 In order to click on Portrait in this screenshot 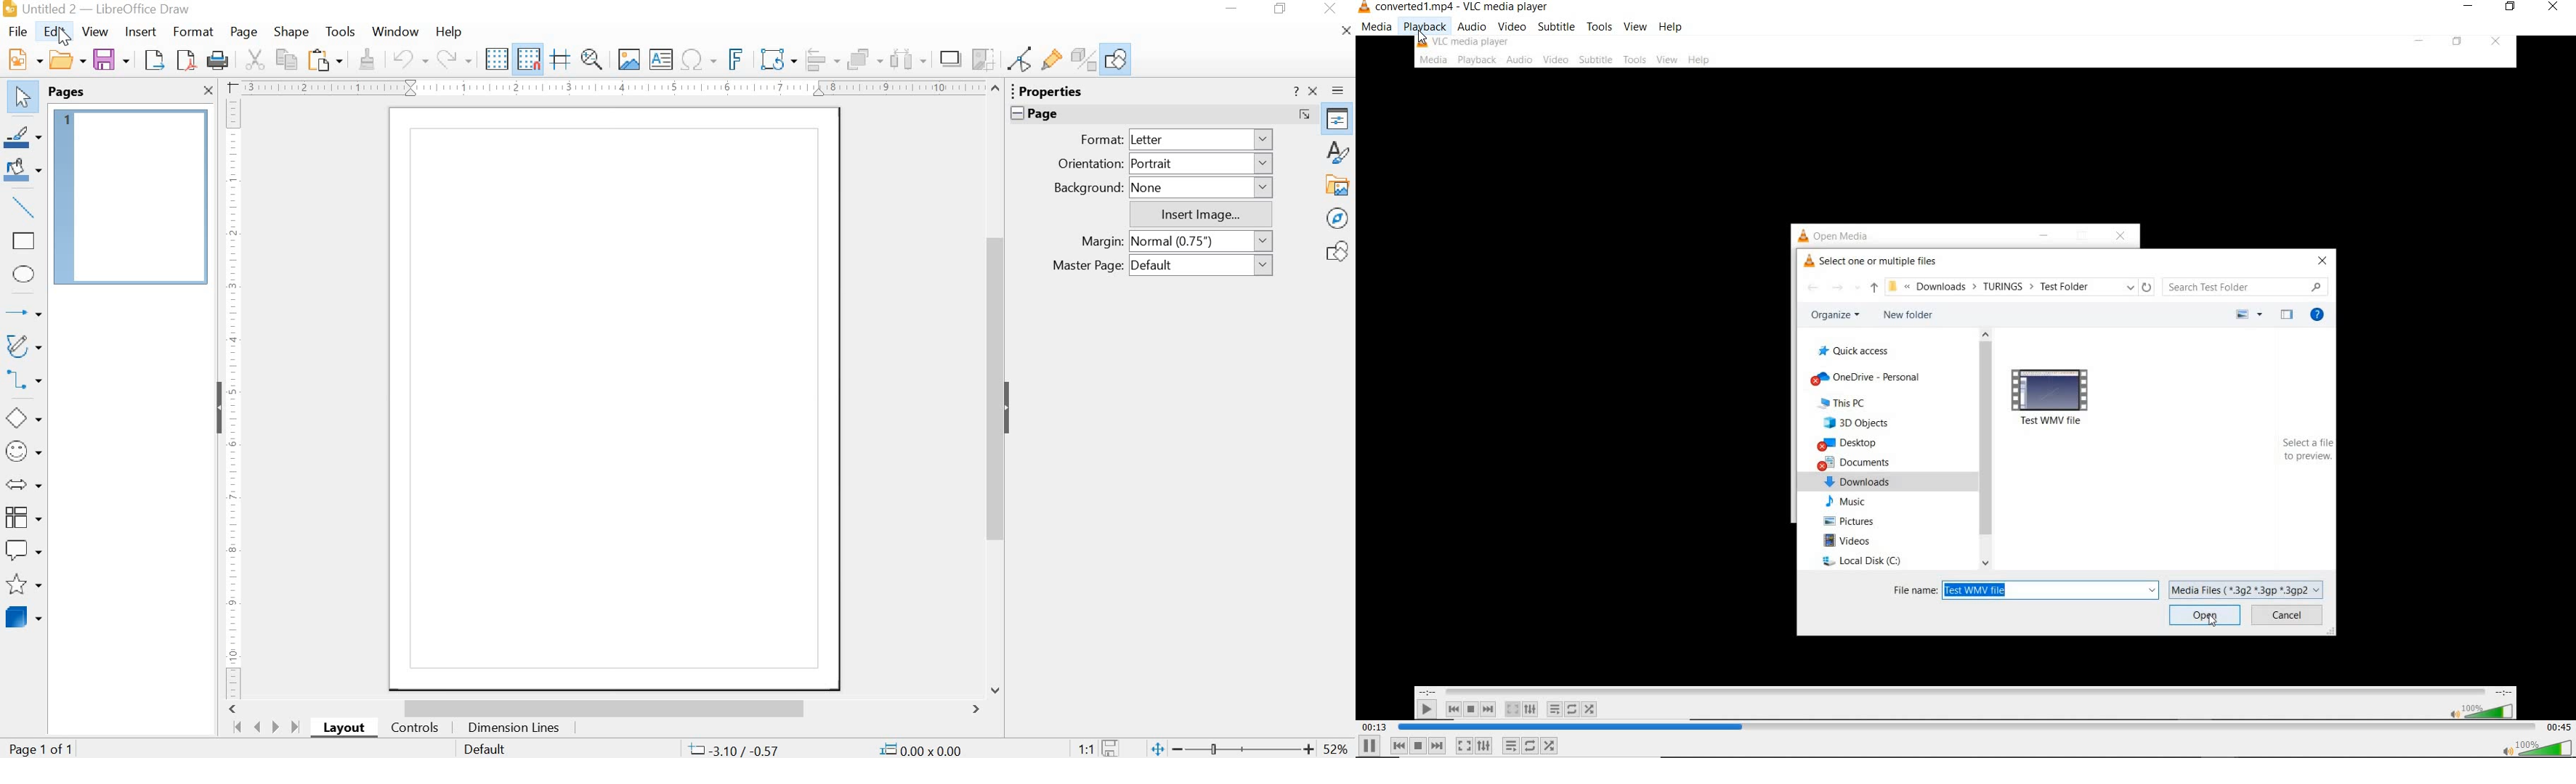, I will do `click(1203, 162)`.